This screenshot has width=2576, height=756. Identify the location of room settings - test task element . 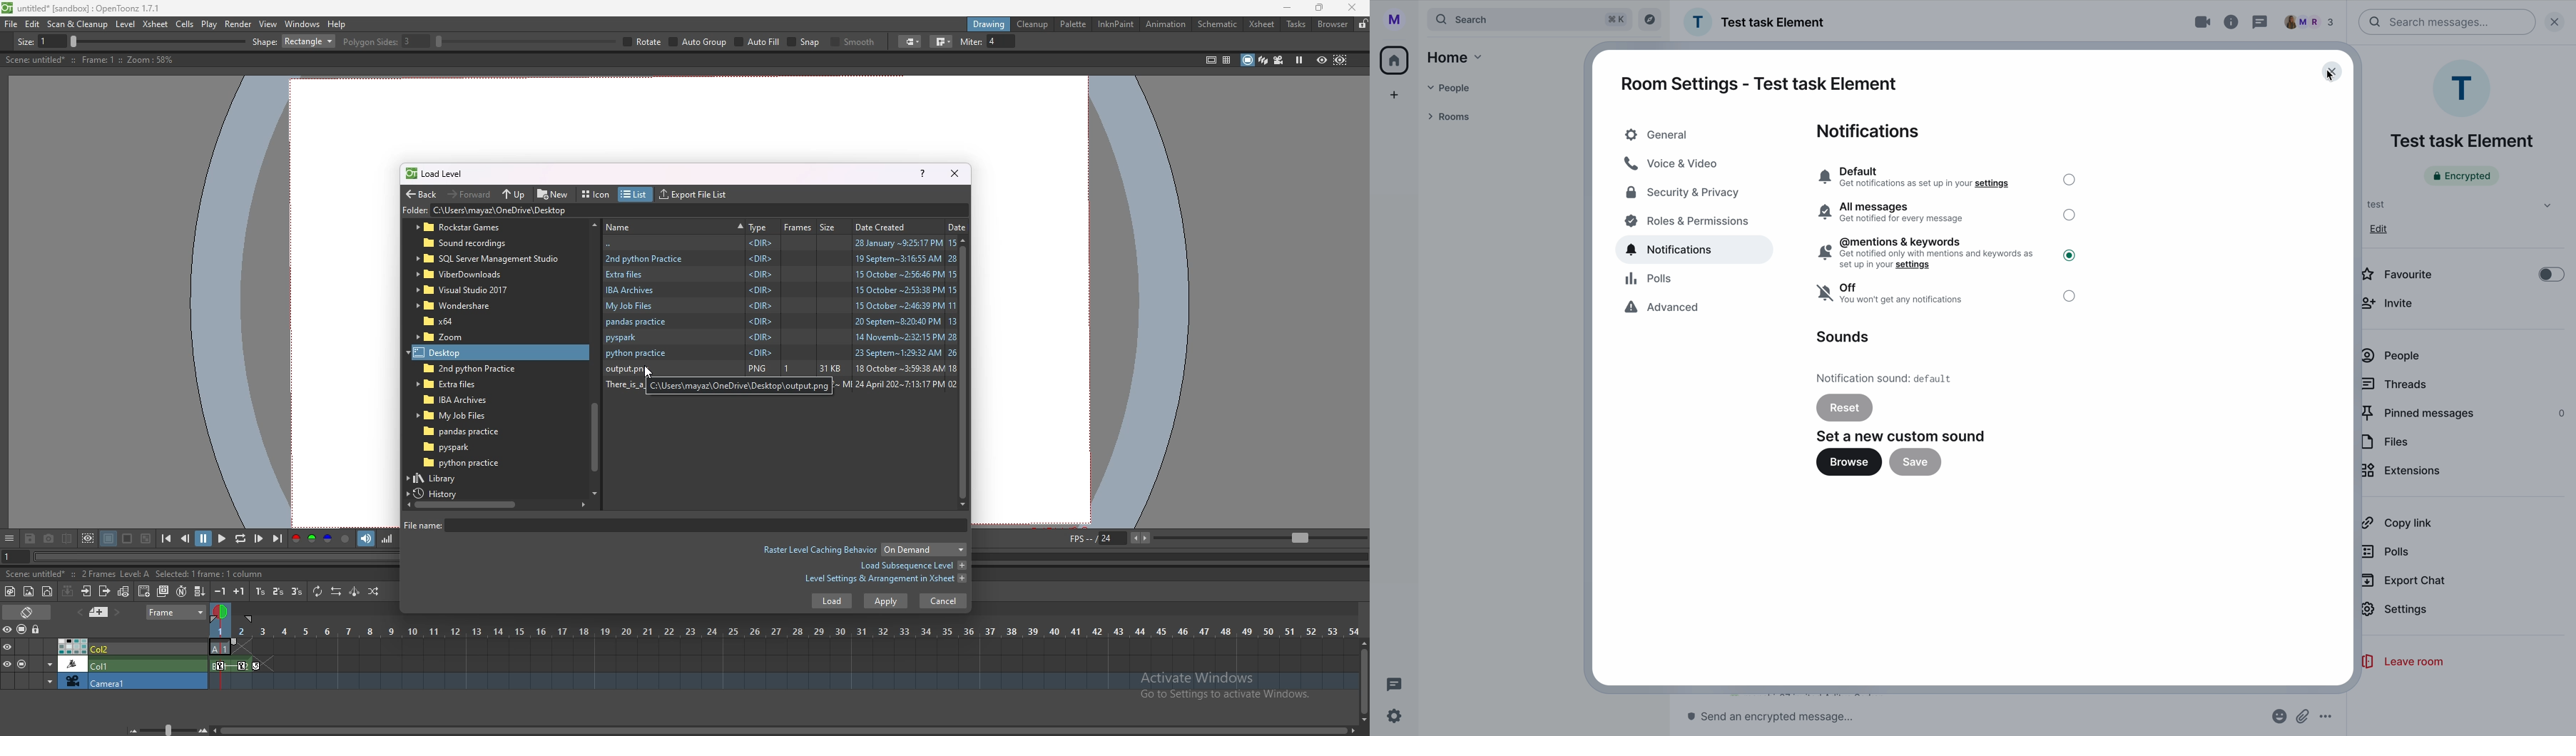
(1759, 84).